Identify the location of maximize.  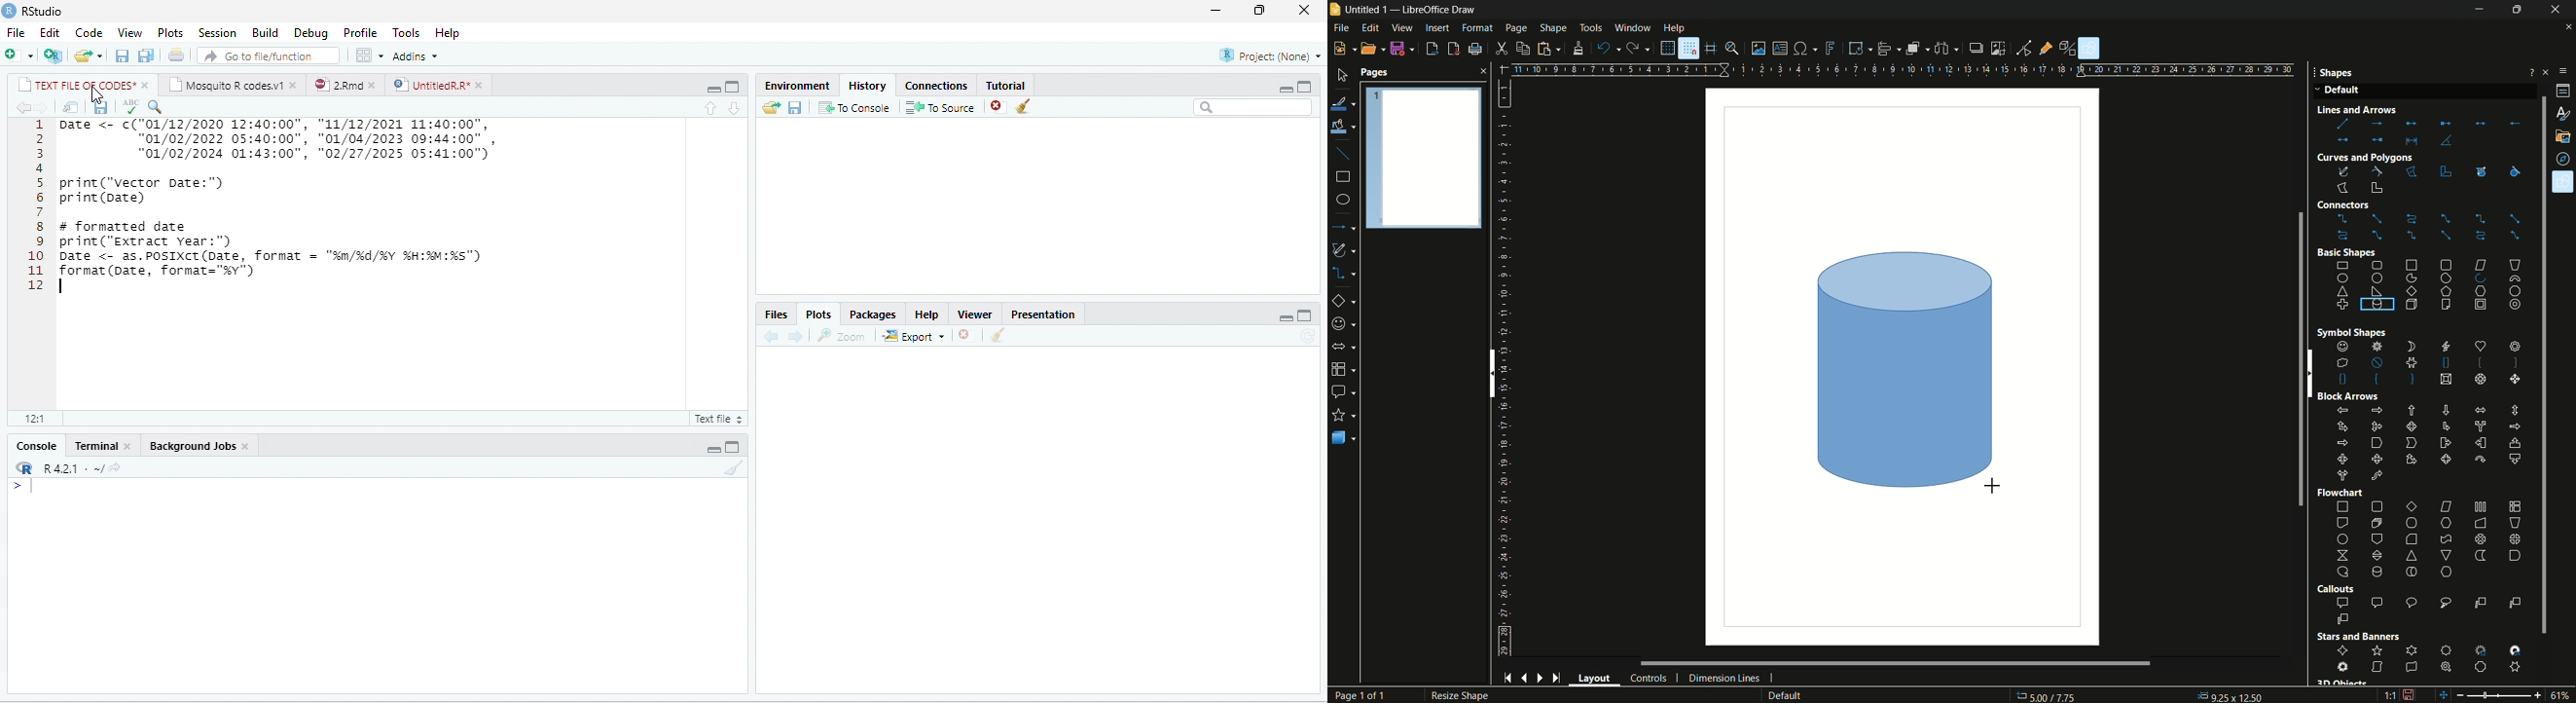
(732, 446).